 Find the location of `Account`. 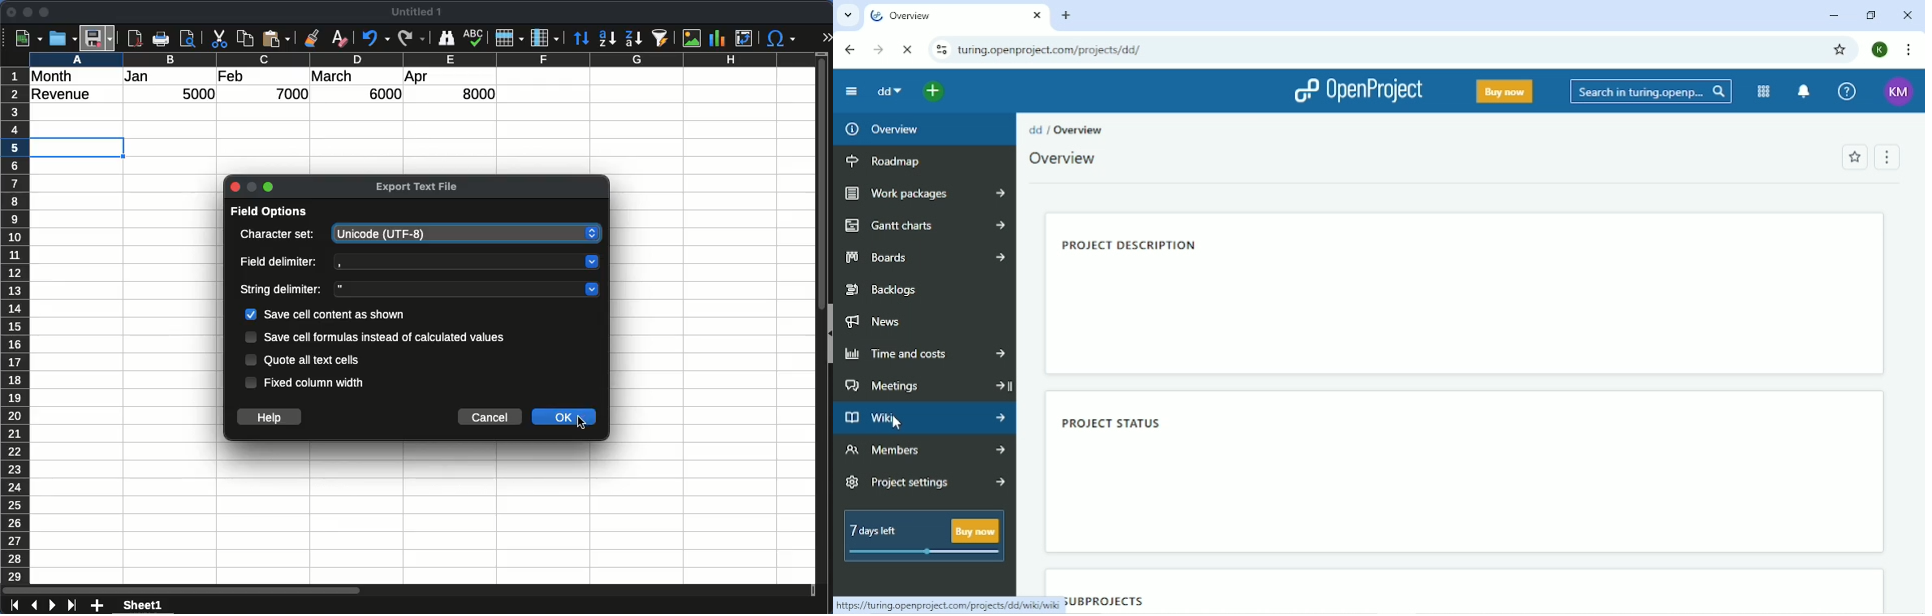

Account is located at coordinates (1880, 49).